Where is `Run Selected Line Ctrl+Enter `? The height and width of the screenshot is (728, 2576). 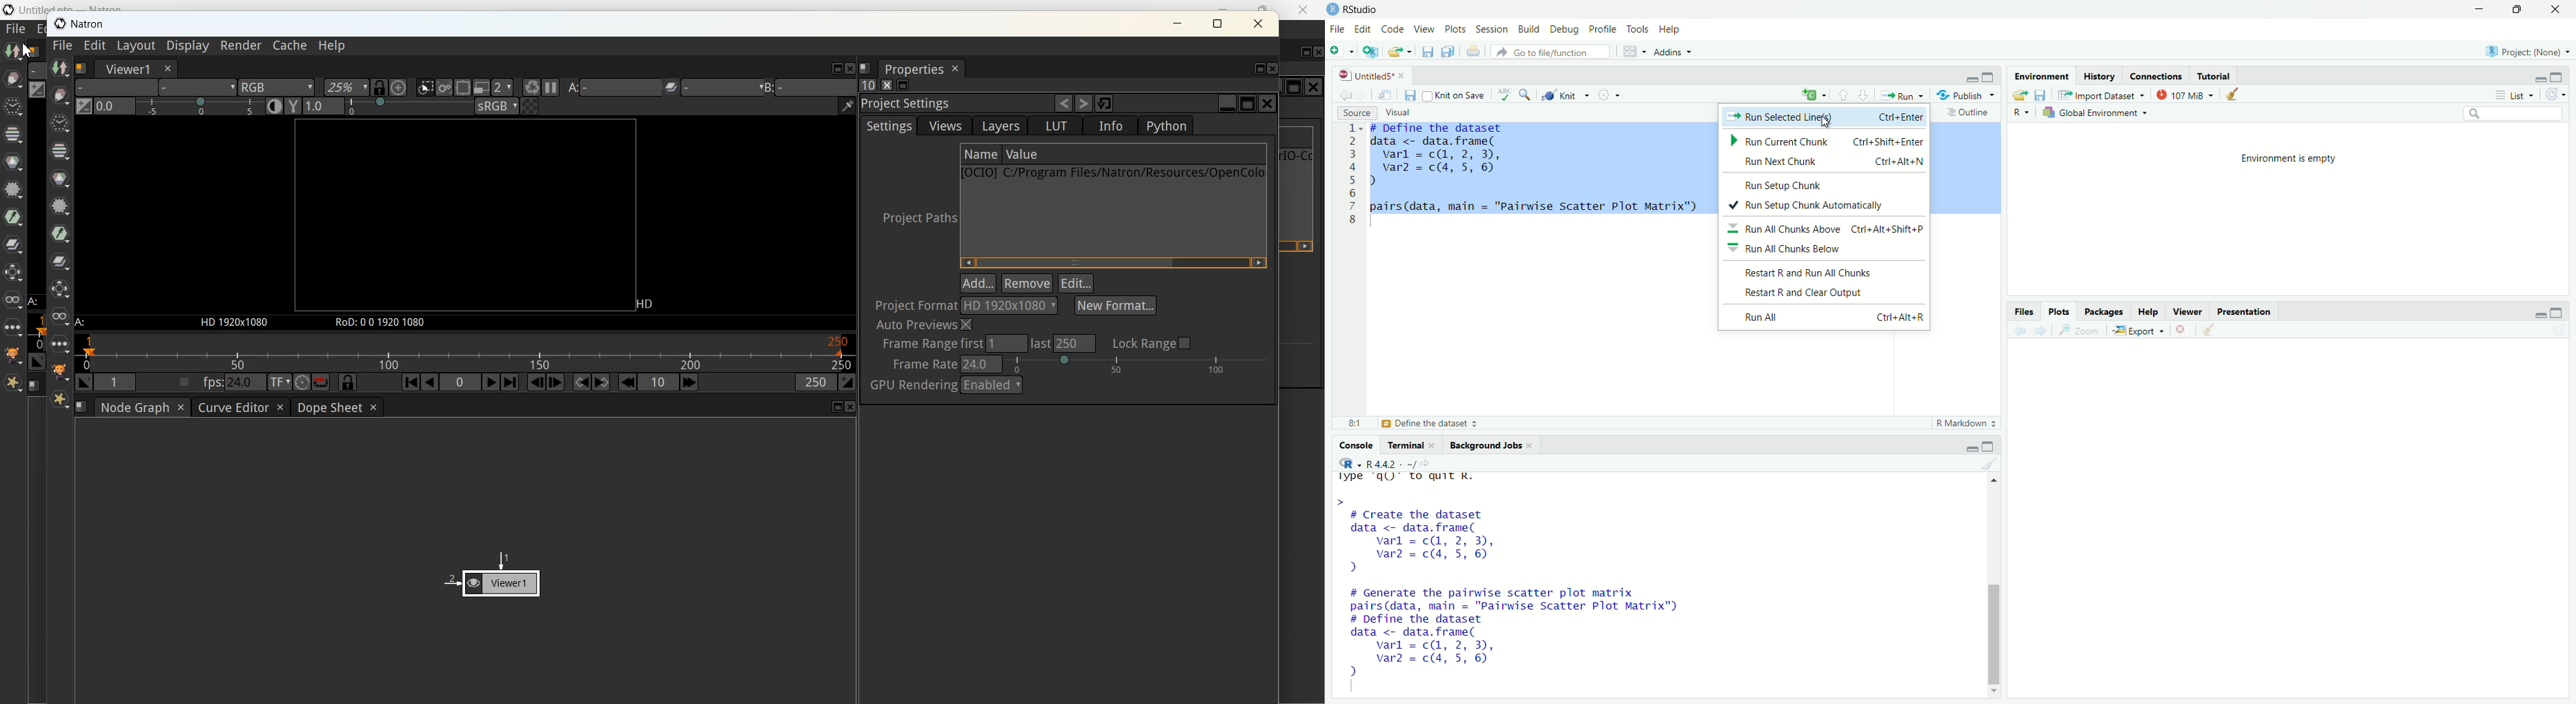
Run Selected Line Ctrl+Enter  is located at coordinates (1827, 116).